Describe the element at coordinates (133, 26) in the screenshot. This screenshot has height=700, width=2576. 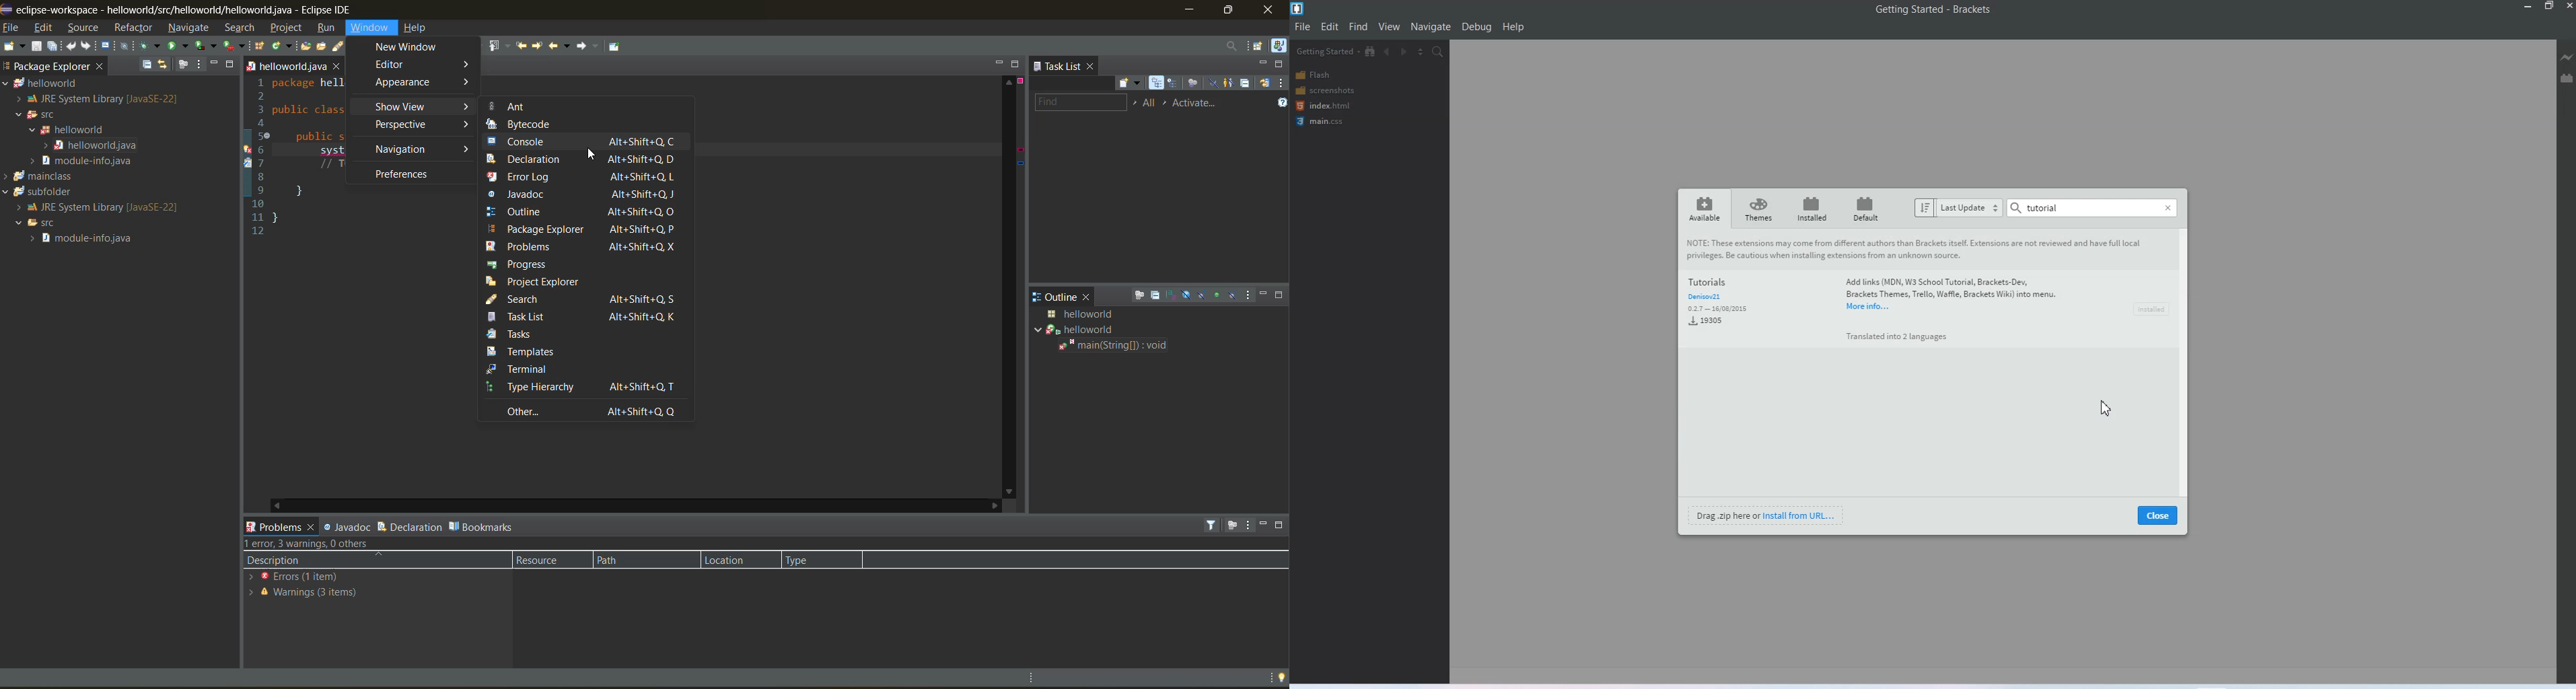
I see `refractor` at that location.